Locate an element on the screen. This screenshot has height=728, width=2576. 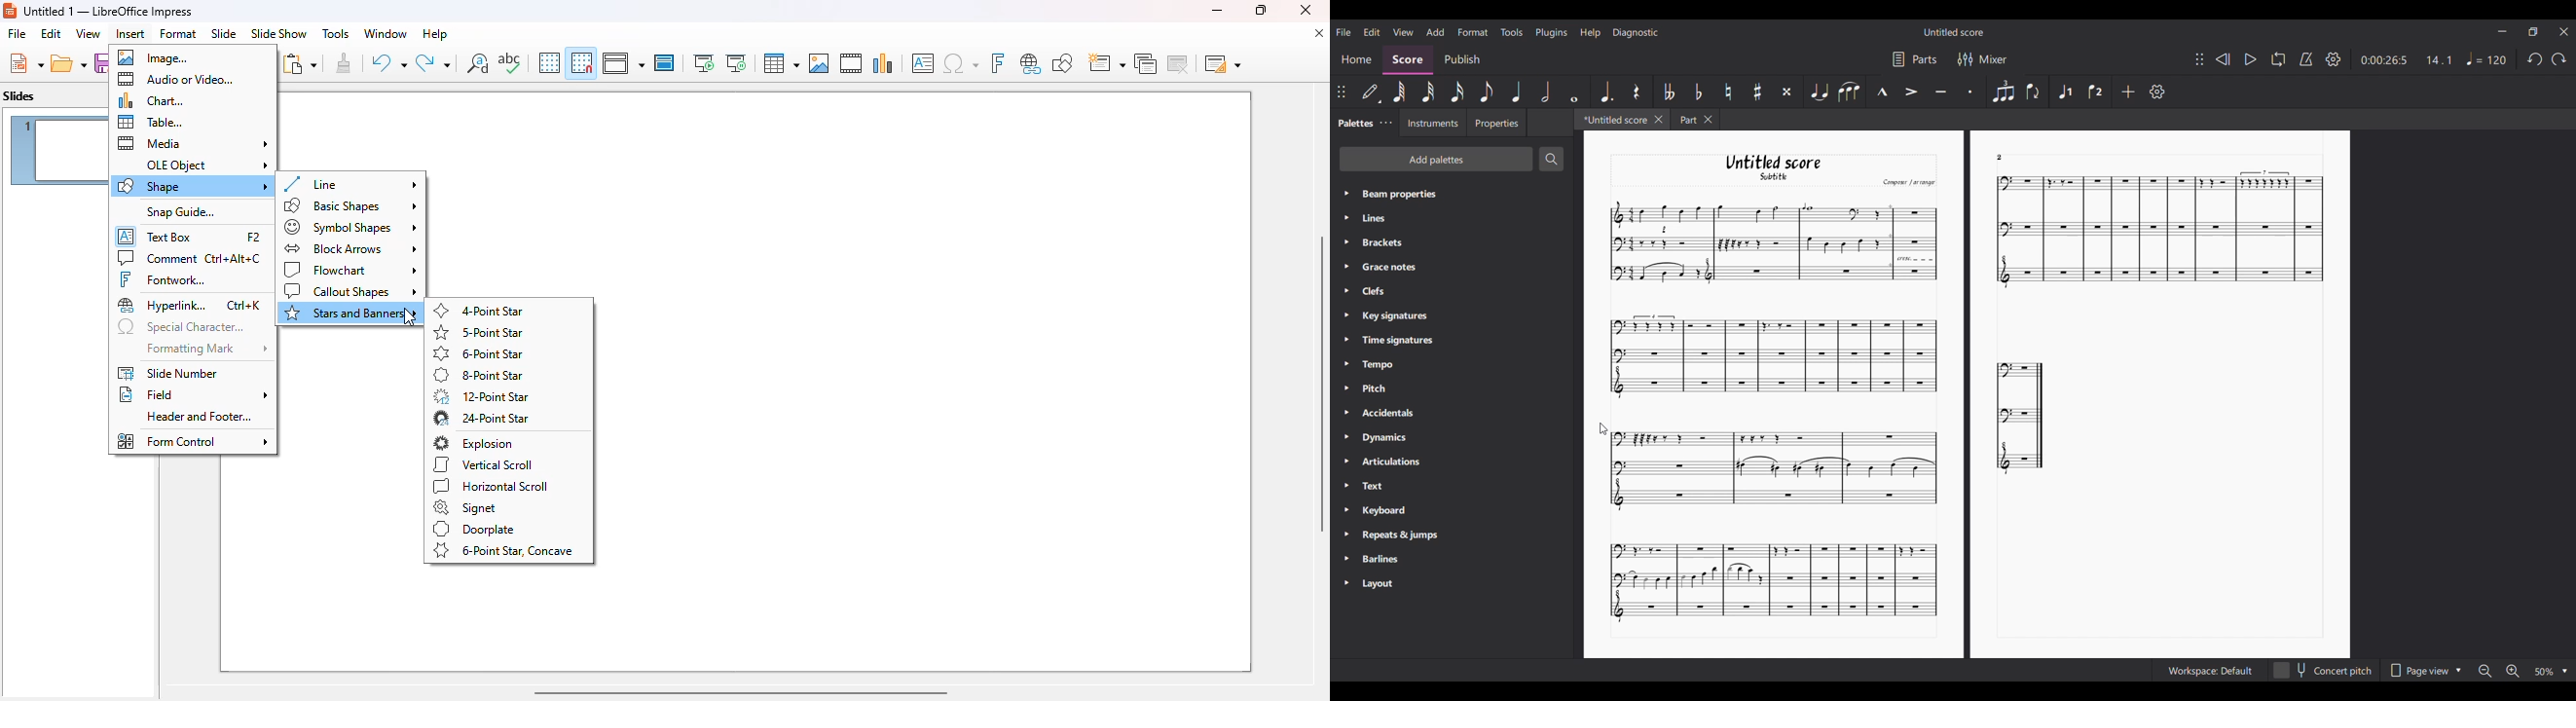
Toggle double flat is located at coordinates (1669, 92).